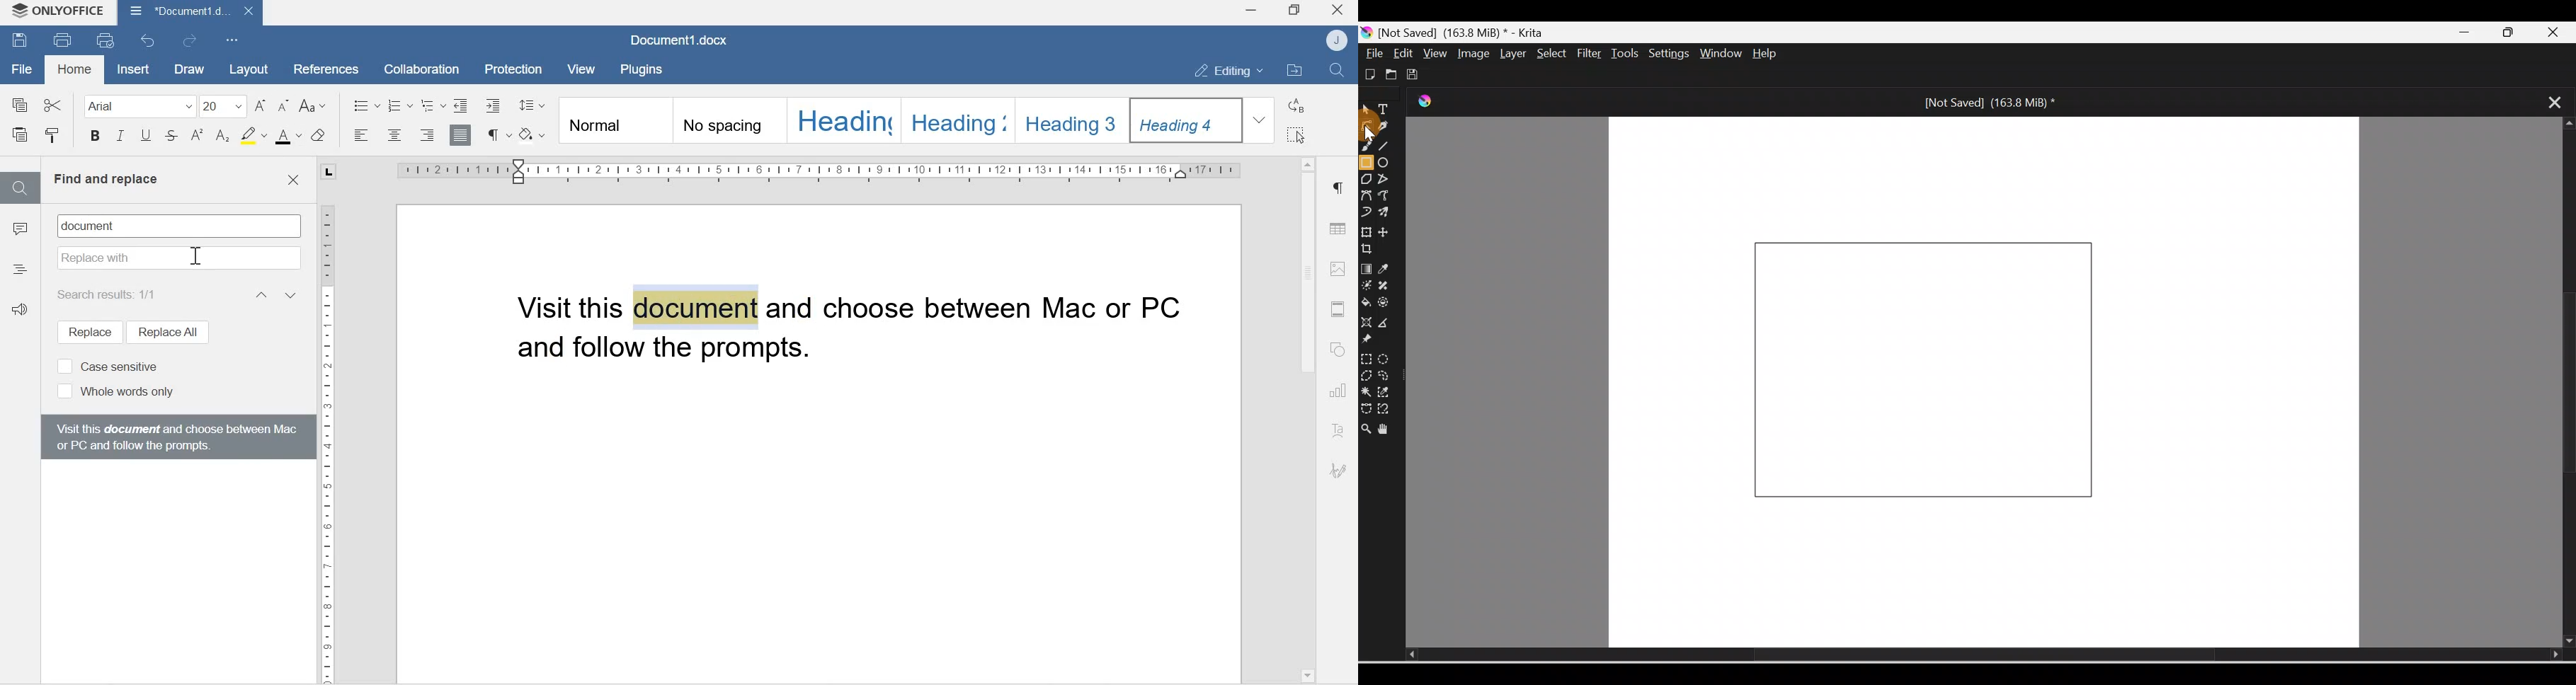 The width and height of the screenshot is (2576, 700). What do you see at coordinates (461, 104) in the screenshot?
I see `Decrease indent` at bounding box center [461, 104].